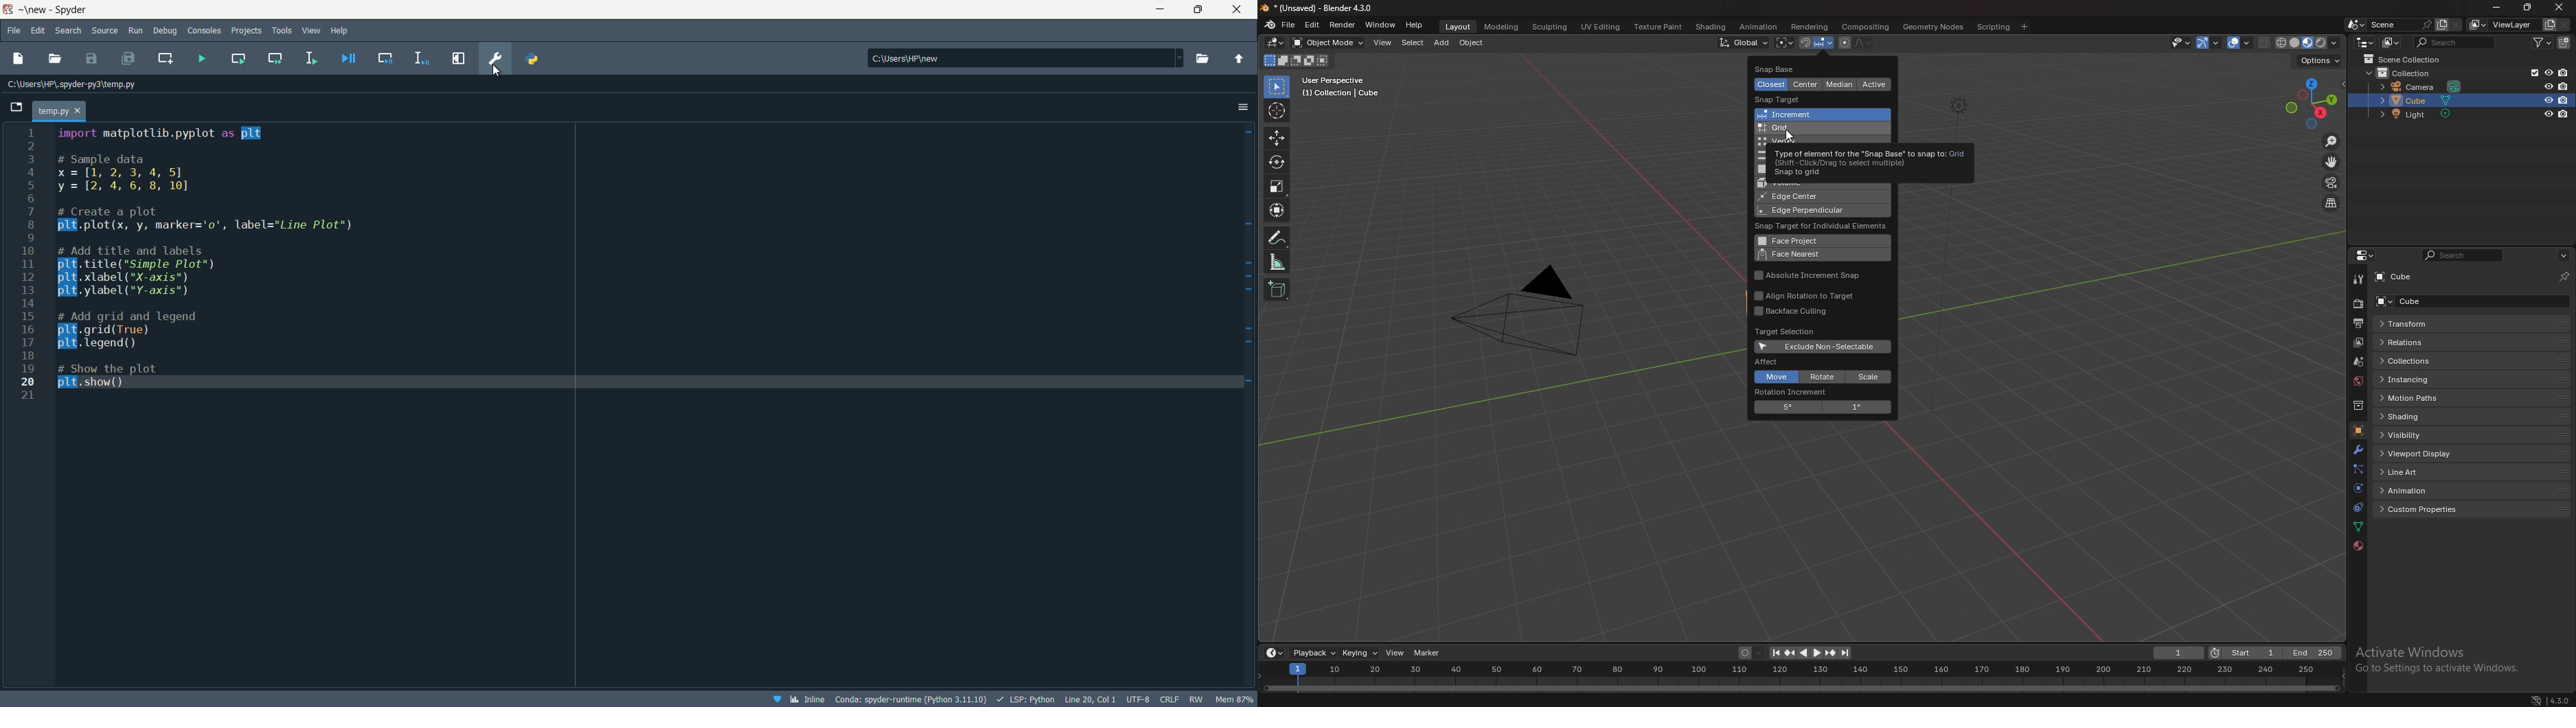  I want to click on maximize current pane, so click(459, 58).